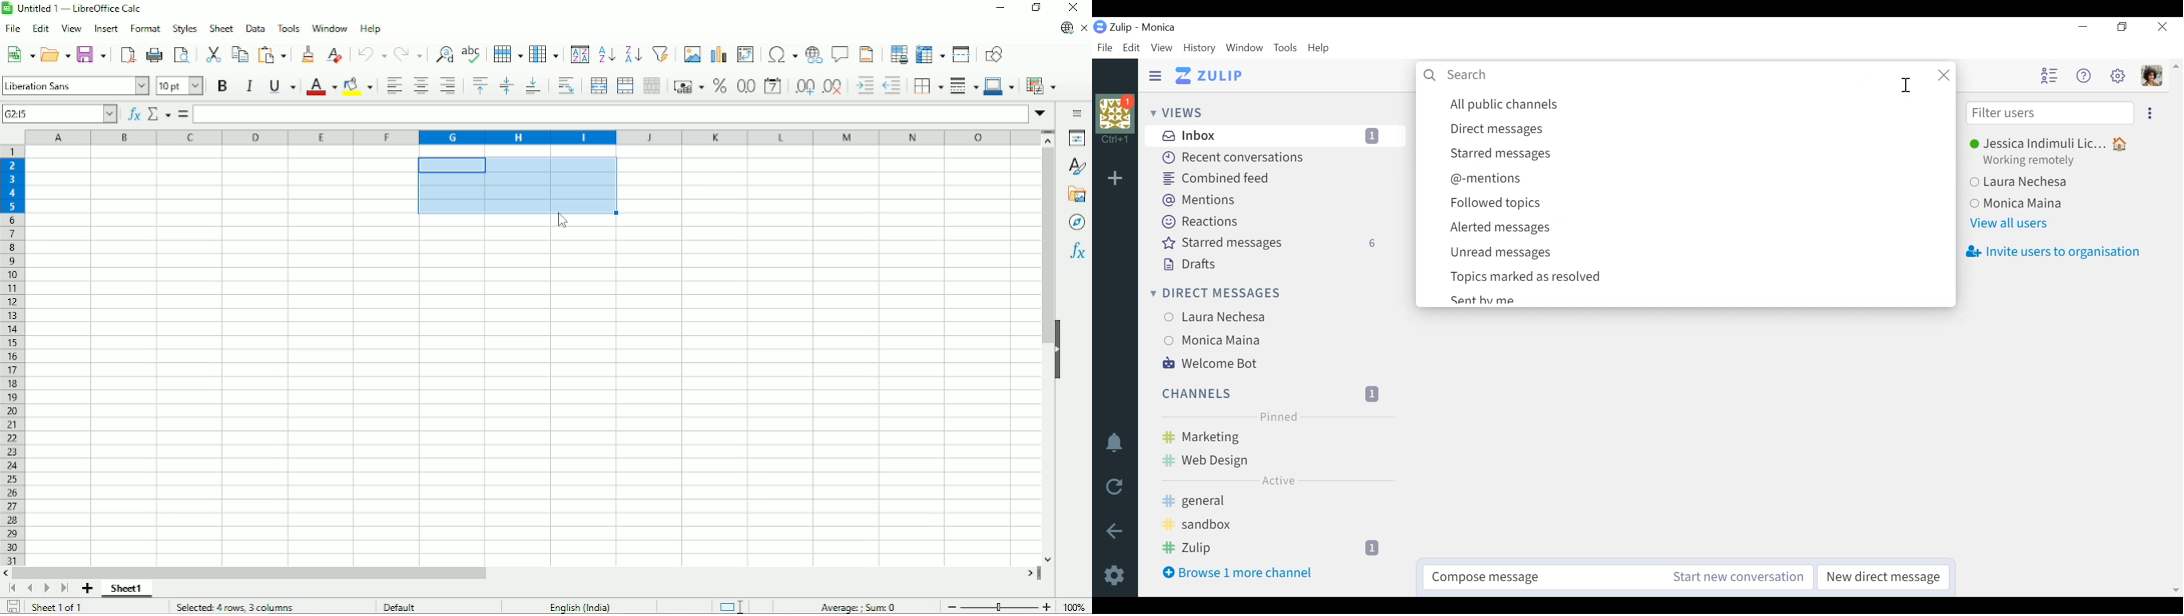  Describe the element at coordinates (1215, 76) in the screenshot. I see `Go to Home View` at that location.